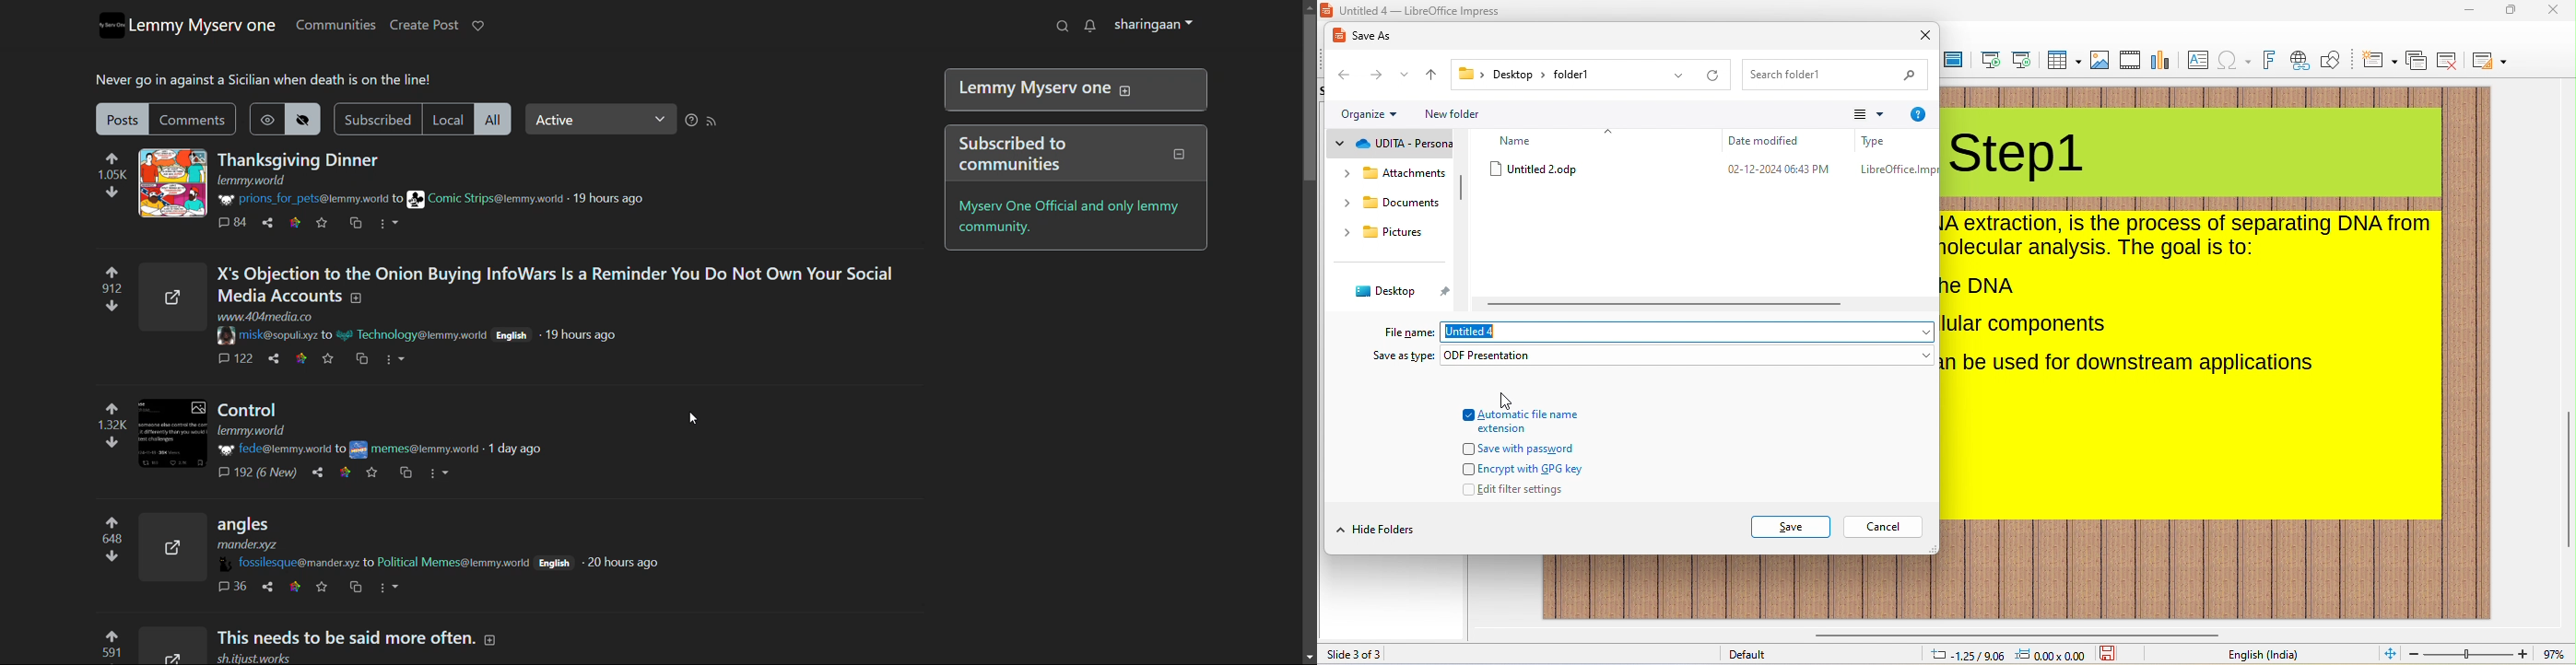 This screenshot has height=672, width=2576. What do you see at coordinates (1881, 528) in the screenshot?
I see `cancel` at bounding box center [1881, 528].